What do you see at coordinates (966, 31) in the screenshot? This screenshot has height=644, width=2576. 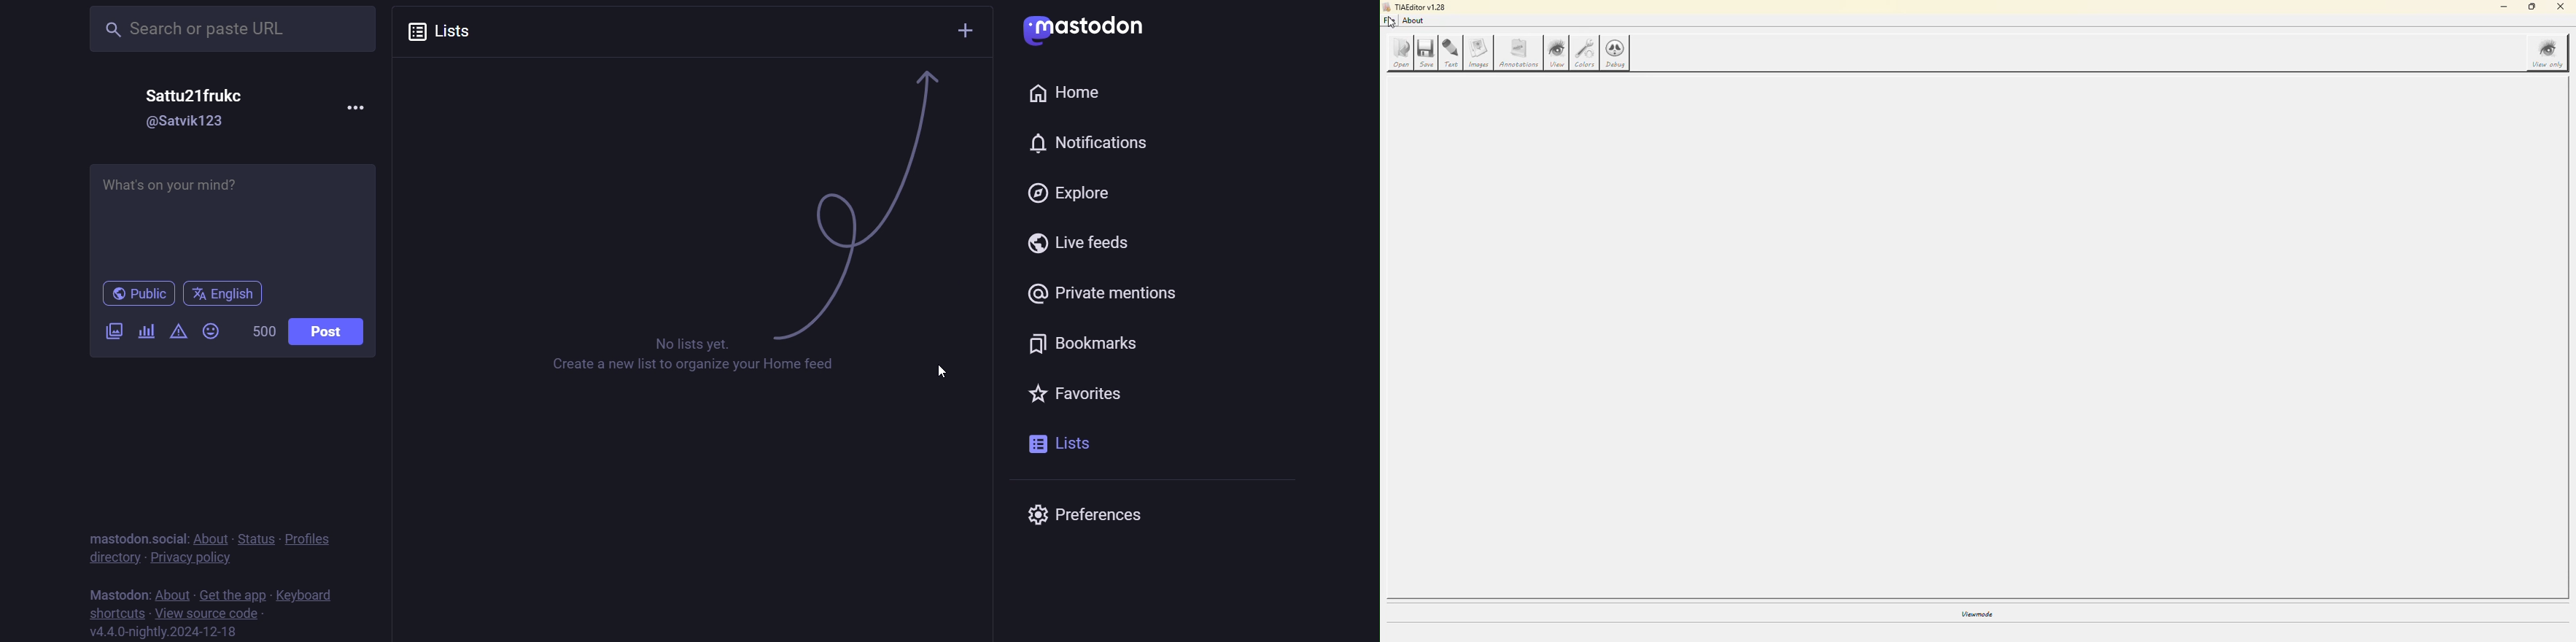 I see `add` at bounding box center [966, 31].